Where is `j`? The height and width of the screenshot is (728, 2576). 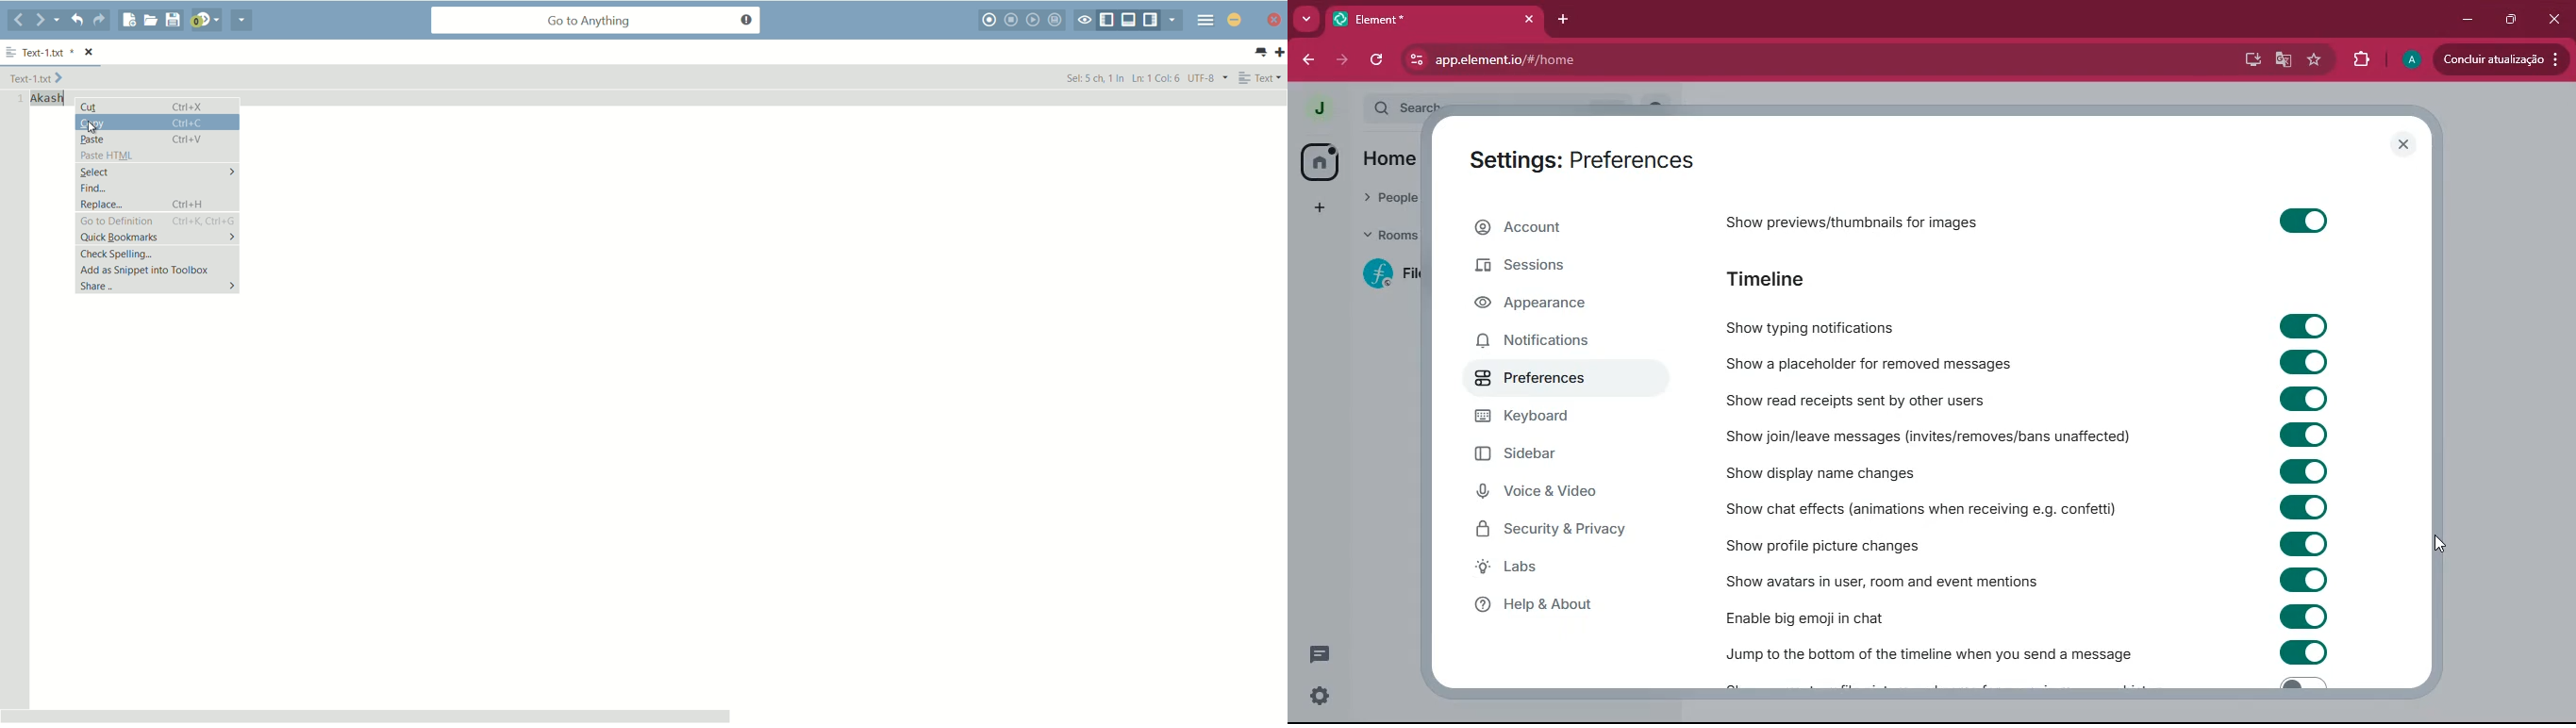 j is located at coordinates (1316, 110).